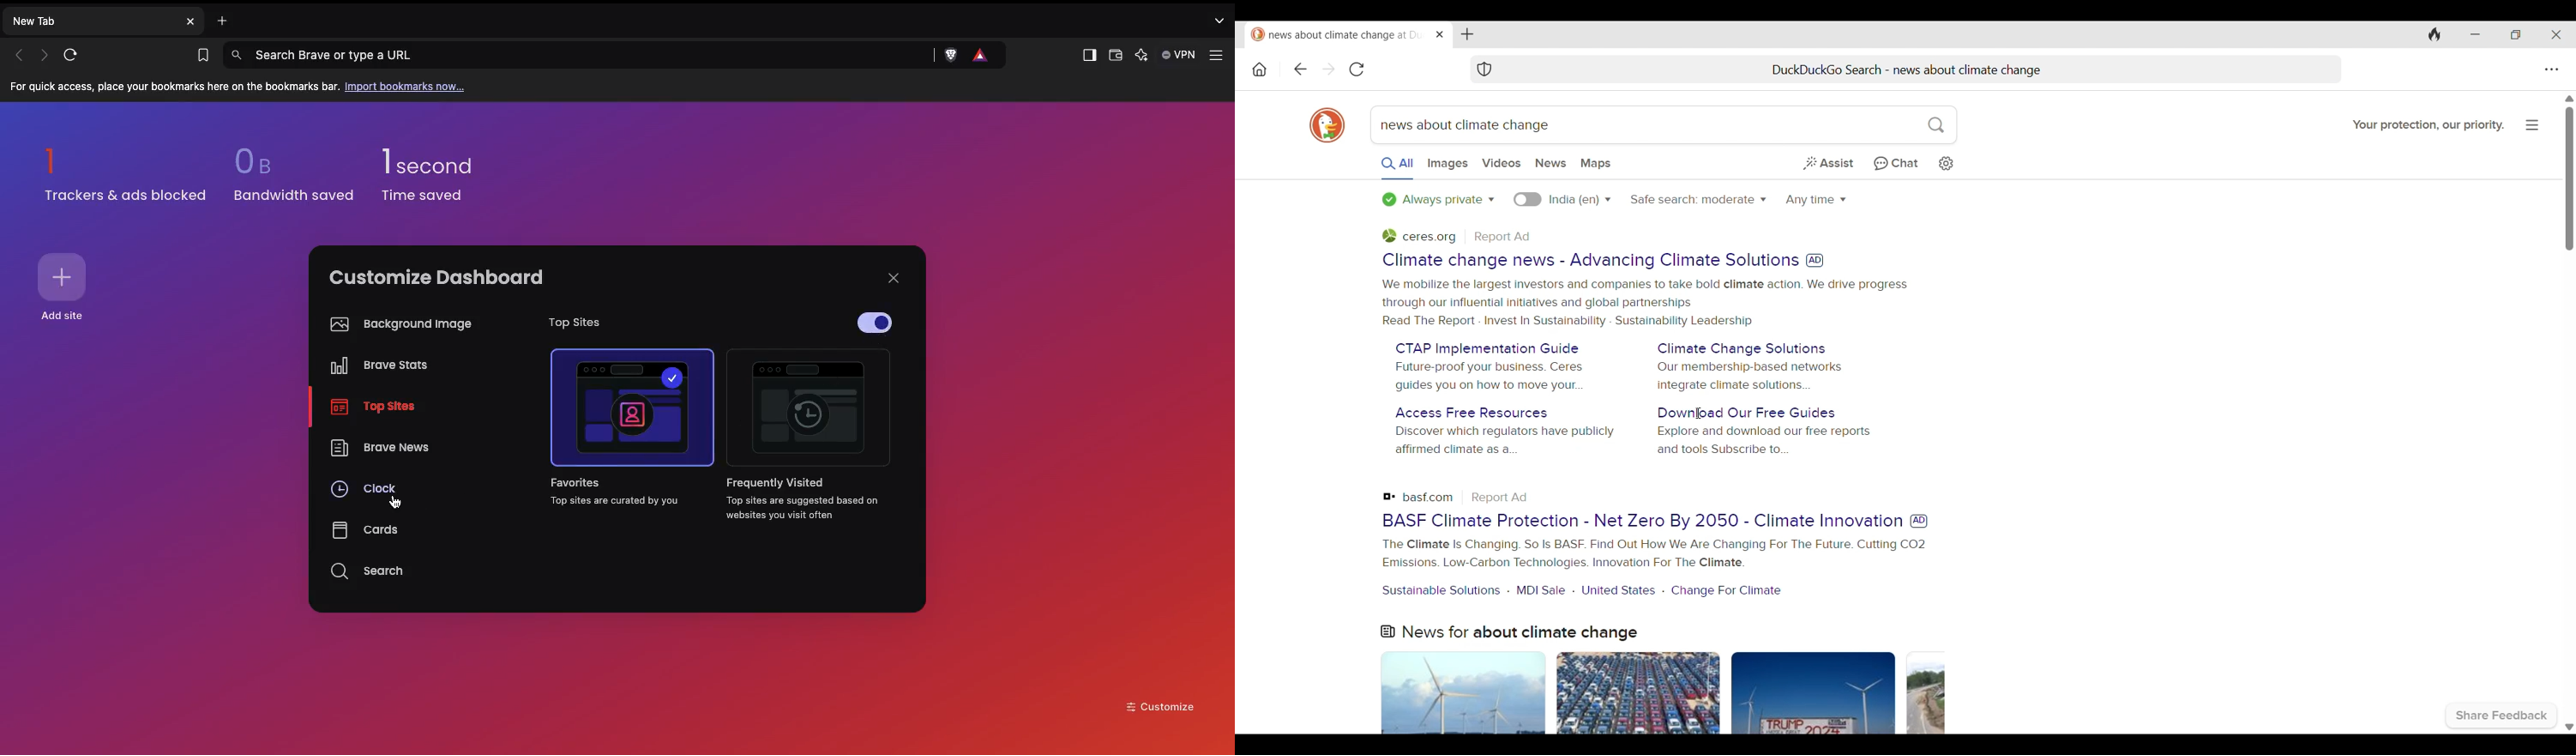 The image size is (2576, 756). I want to click on Ctap implementation guide , so click(1487, 349).